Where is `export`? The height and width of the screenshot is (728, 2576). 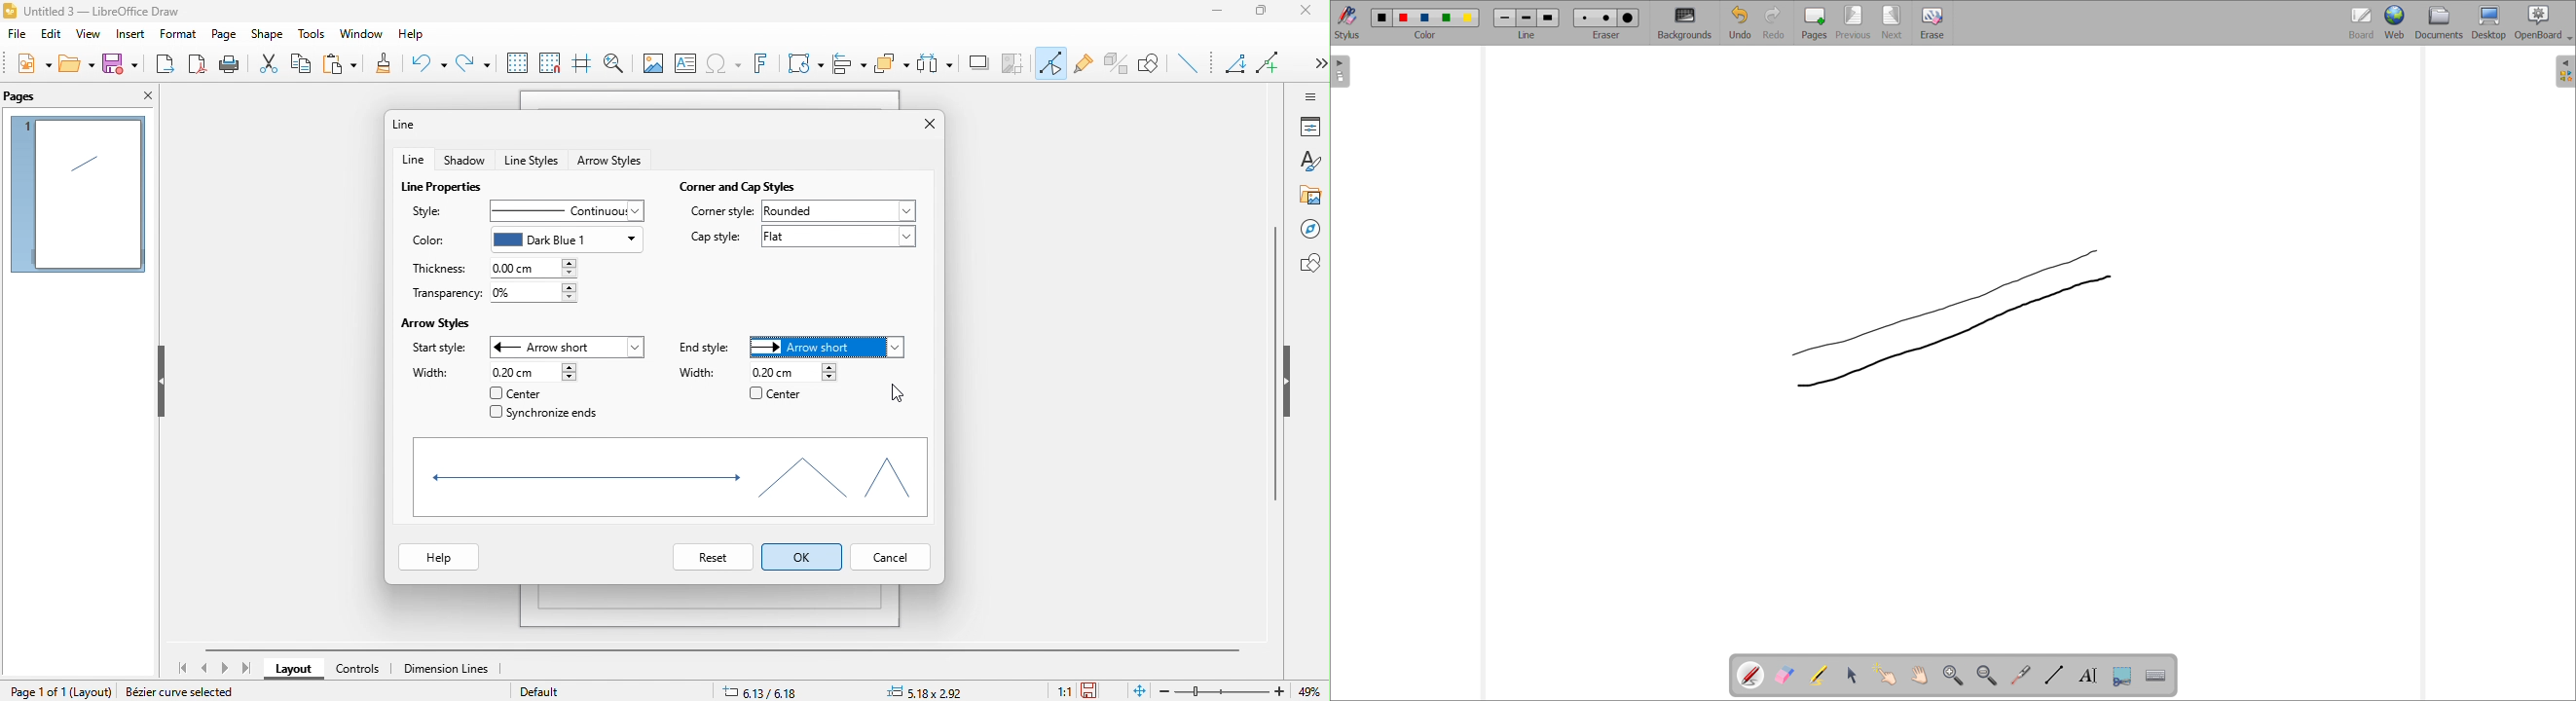 export is located at coordinates (166, 62).